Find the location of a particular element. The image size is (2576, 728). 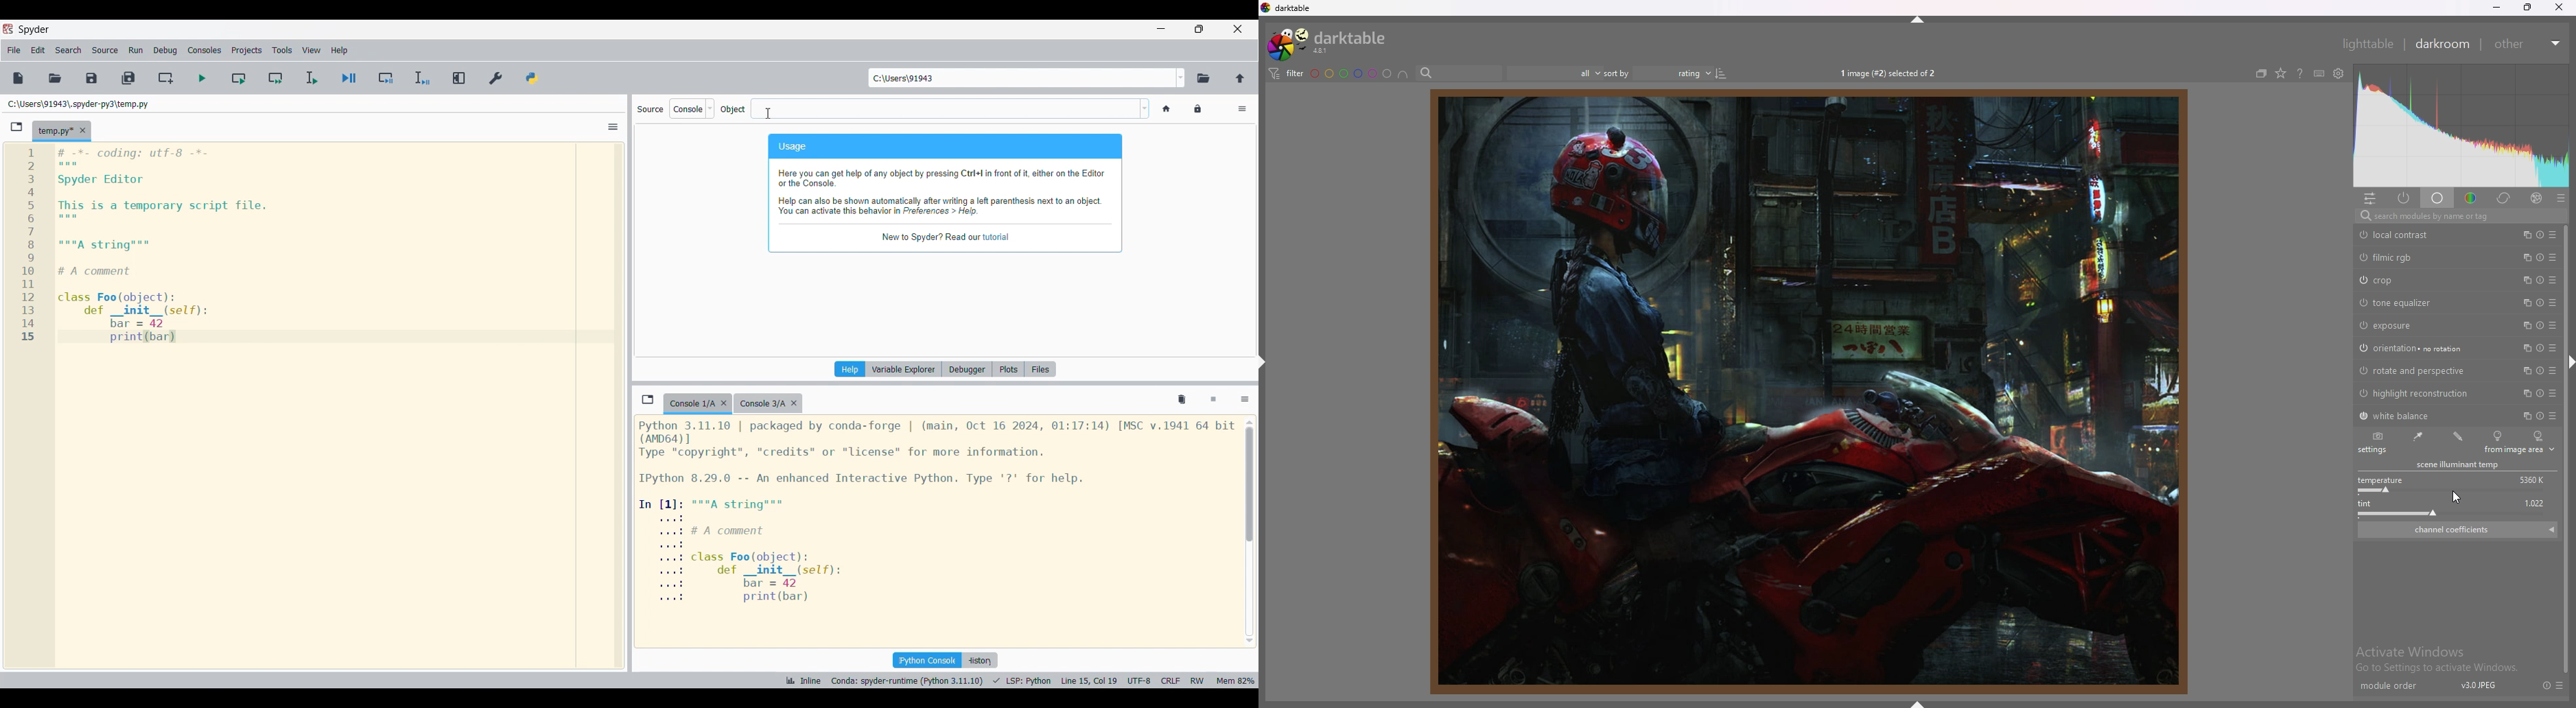

local contrast is located at coordinates (2401, 235).